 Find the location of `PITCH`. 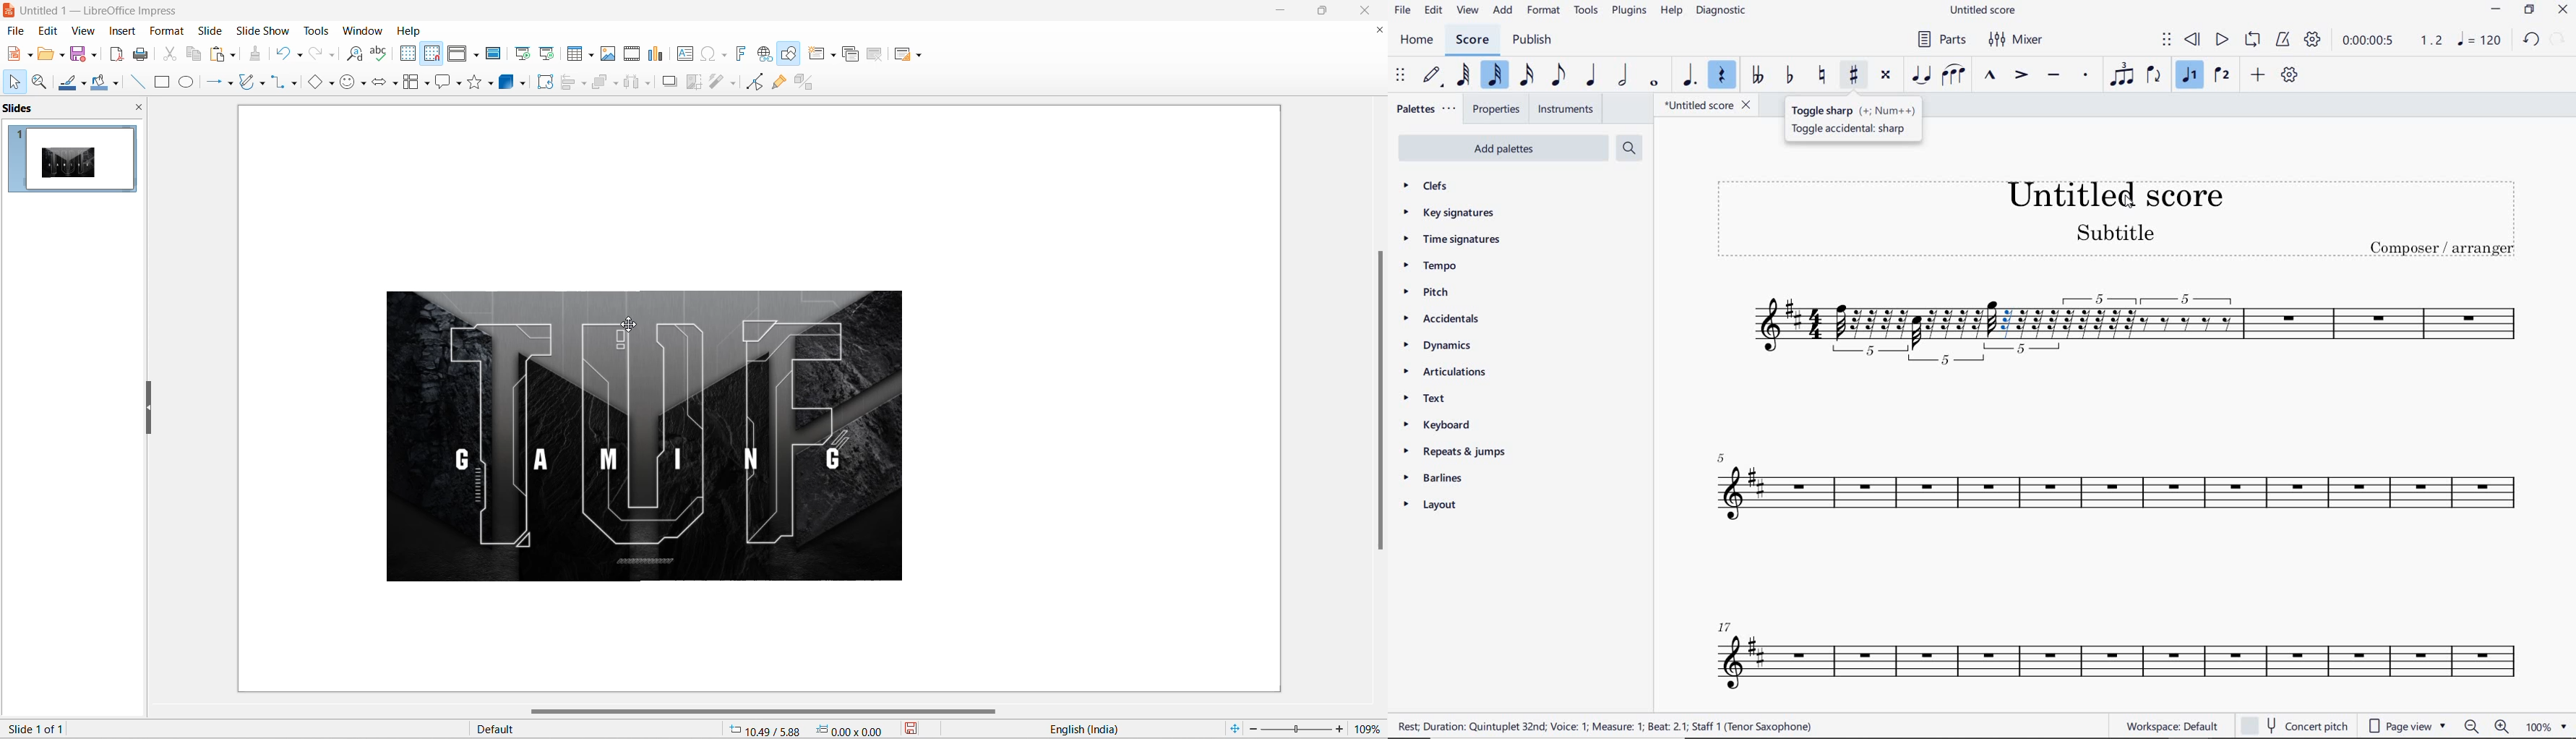

PITCH is located at coordinates (1444, 292).